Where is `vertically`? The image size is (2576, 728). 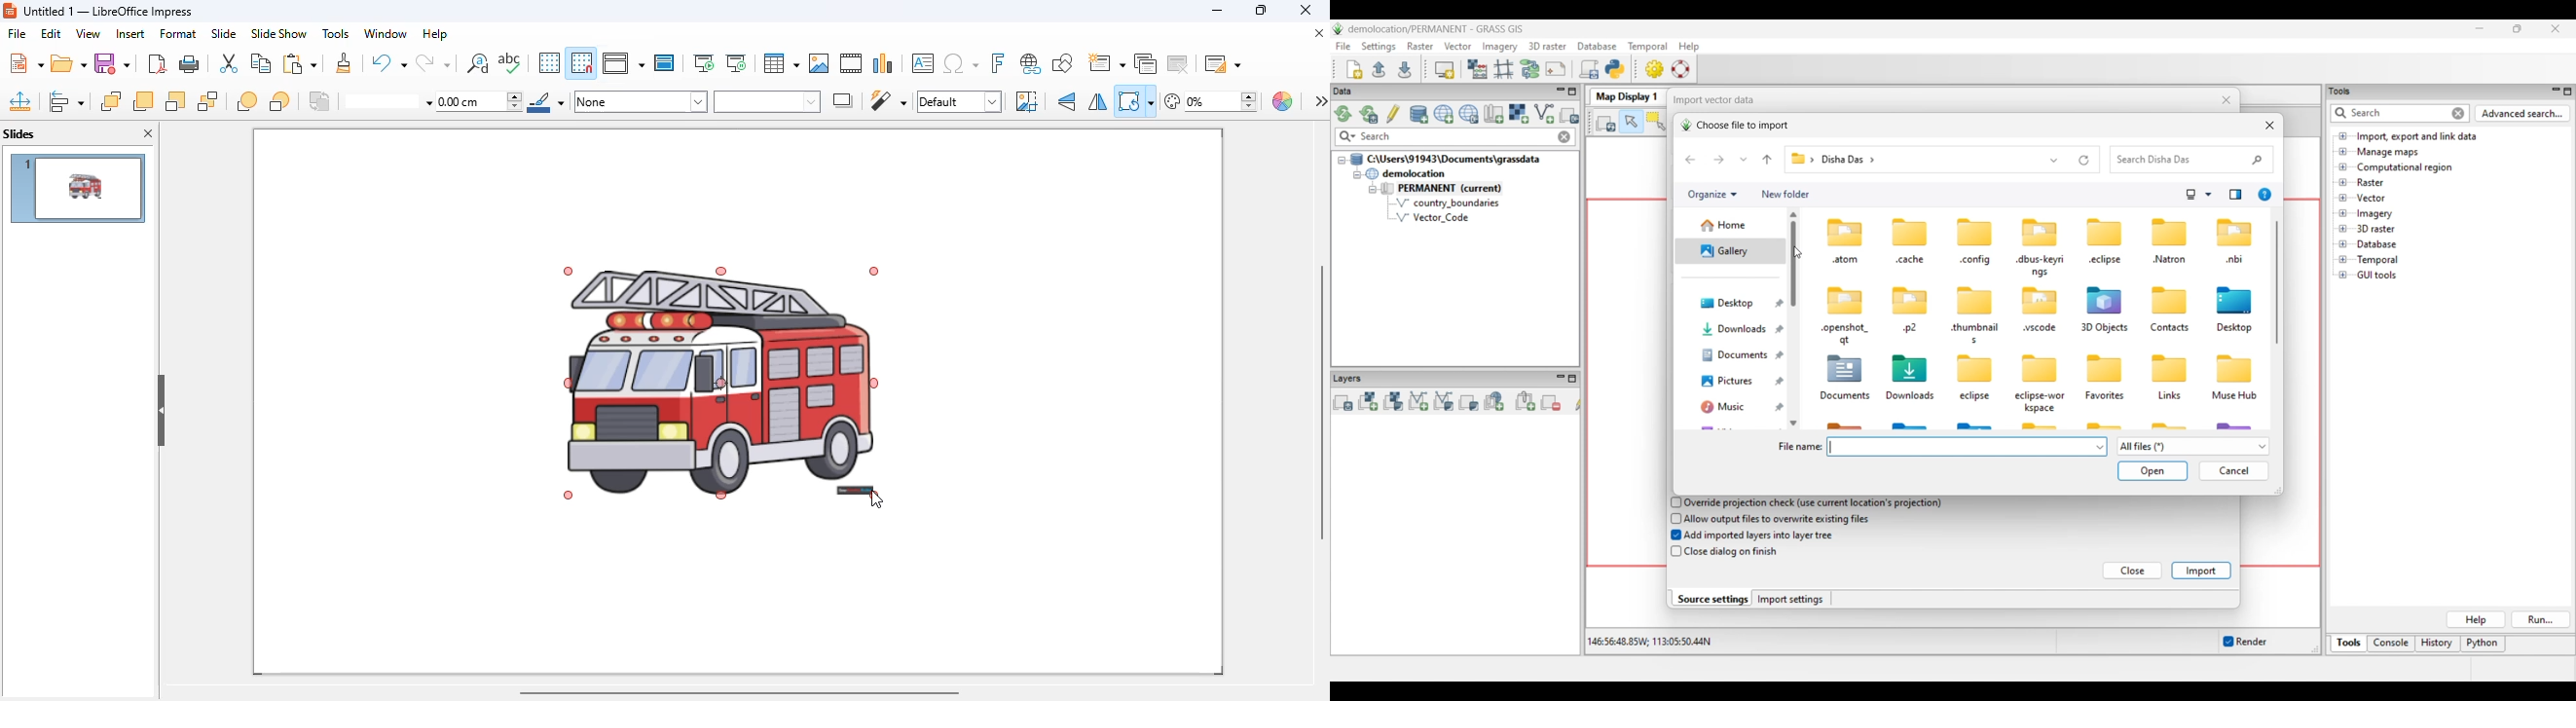
vertically is located at coordinates (1068, 101).